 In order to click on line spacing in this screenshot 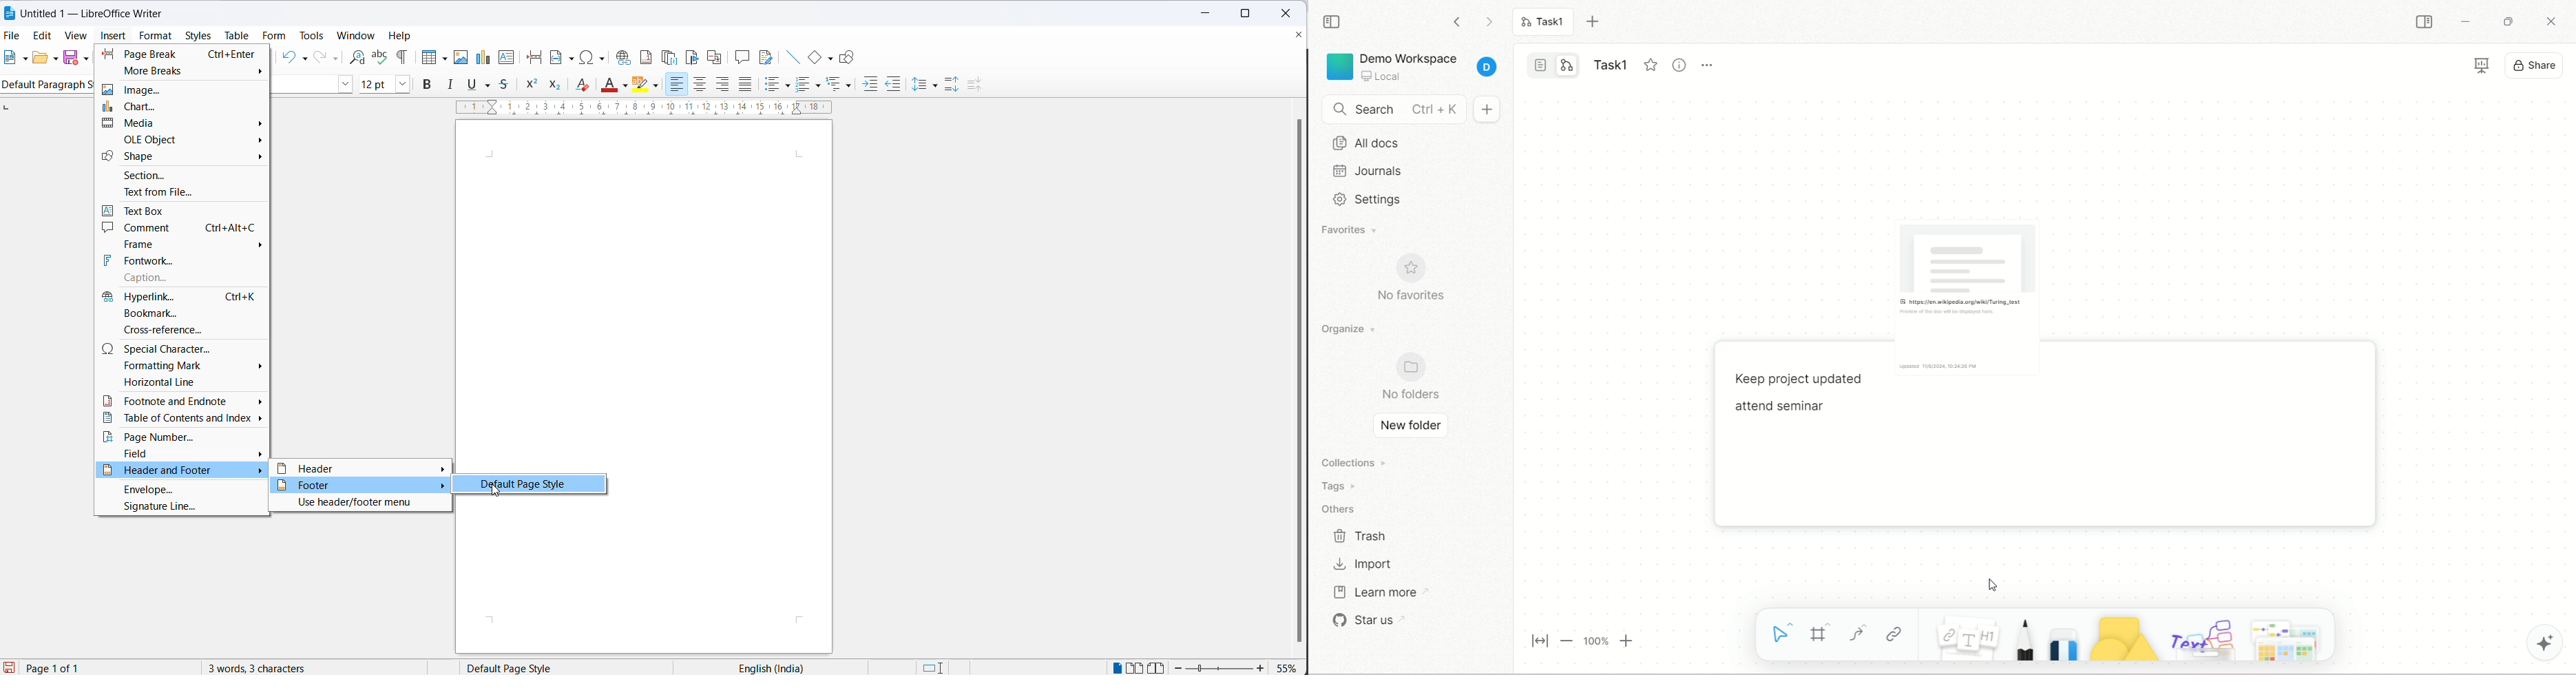, I will do `click(919, 81)`.